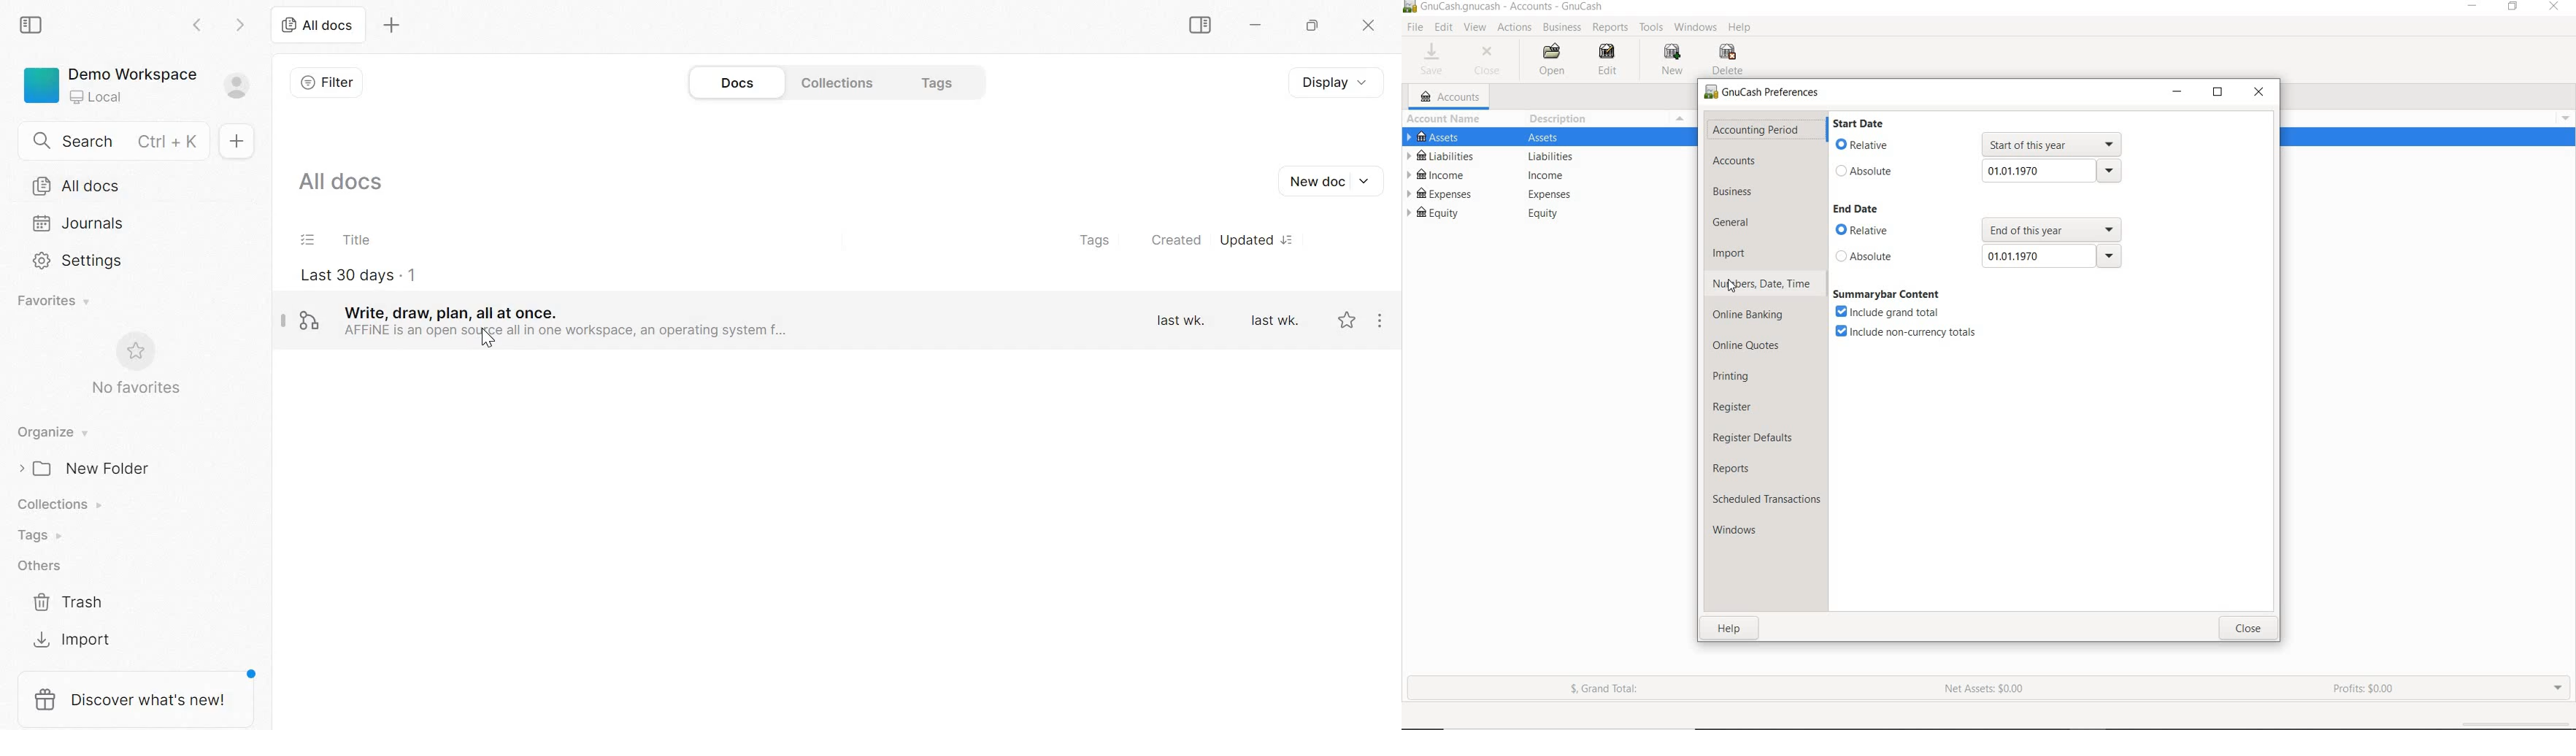 This screenshot has height=756, width=2576. What do you see at coordinates (1743, 530) in the screenshot?
I see `windows` at bounding box center [1743, 530].